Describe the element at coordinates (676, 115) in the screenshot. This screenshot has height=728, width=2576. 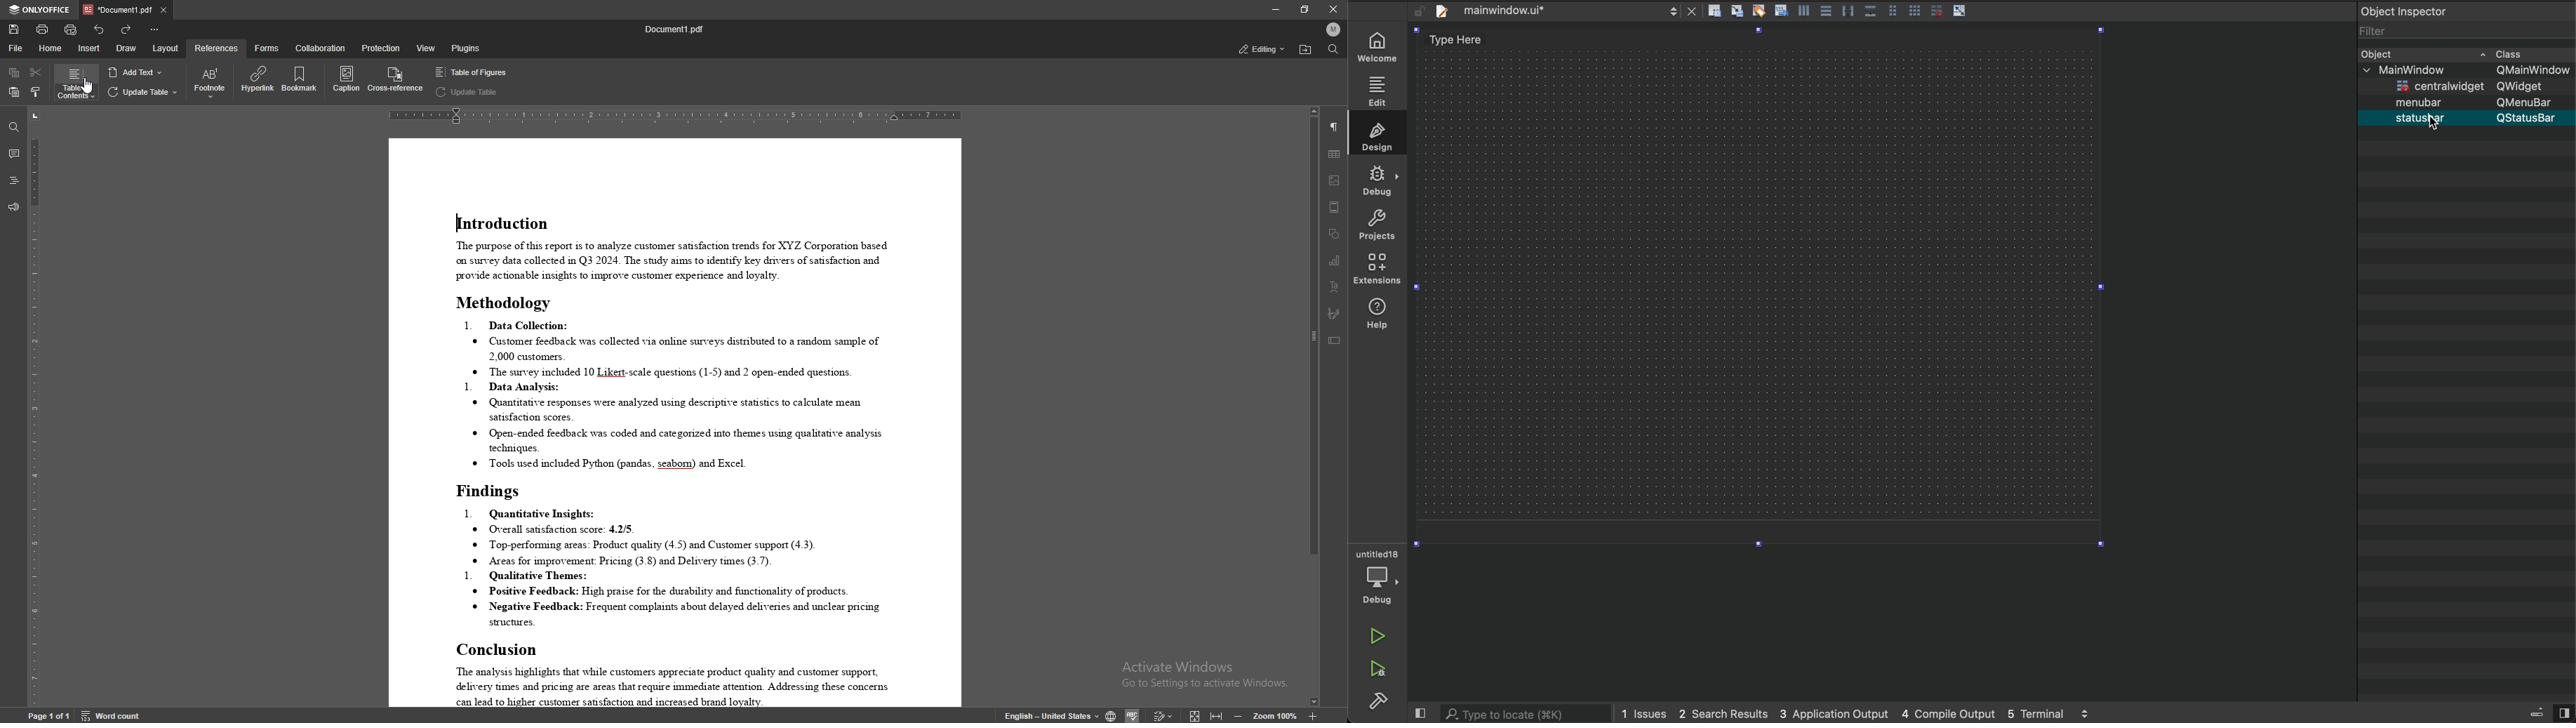
I see `horizontal scale` at that location.